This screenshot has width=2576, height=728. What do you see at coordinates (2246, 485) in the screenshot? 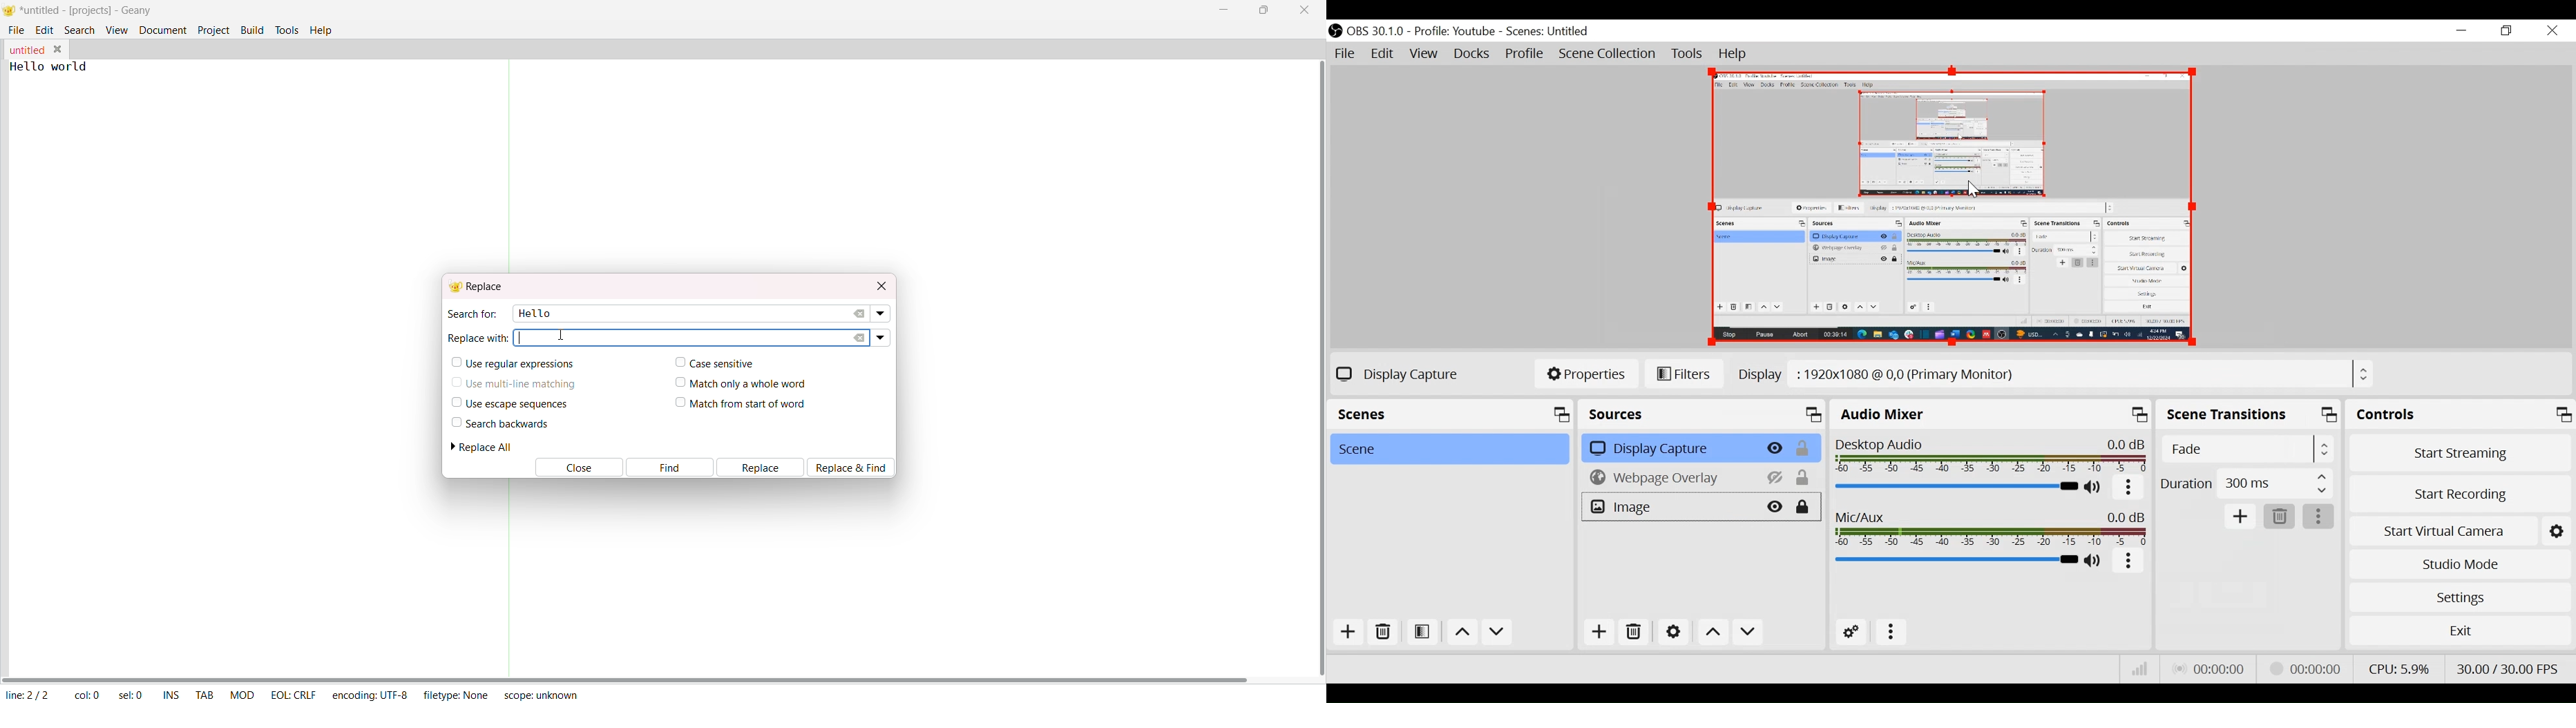
I see `Duration 300ms` at bounding box center [2246, 485].